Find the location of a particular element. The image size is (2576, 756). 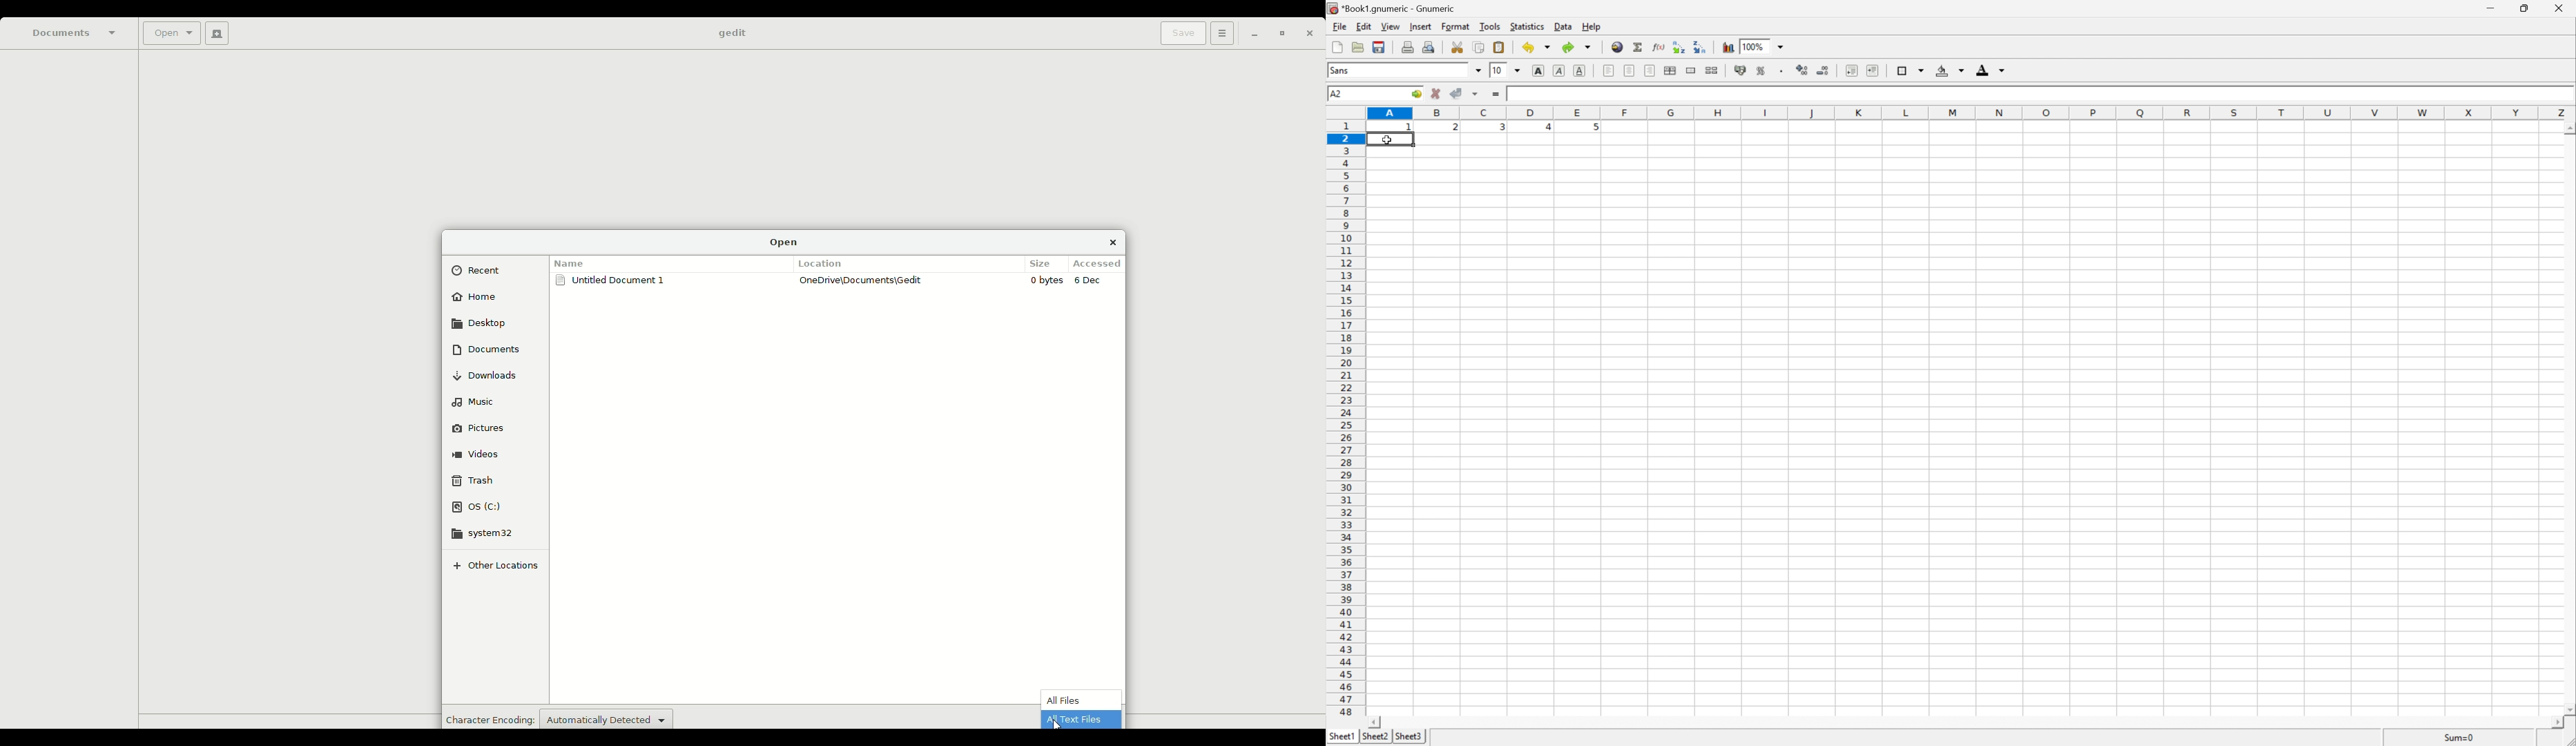

bold is located at coordinates (1541, 70).